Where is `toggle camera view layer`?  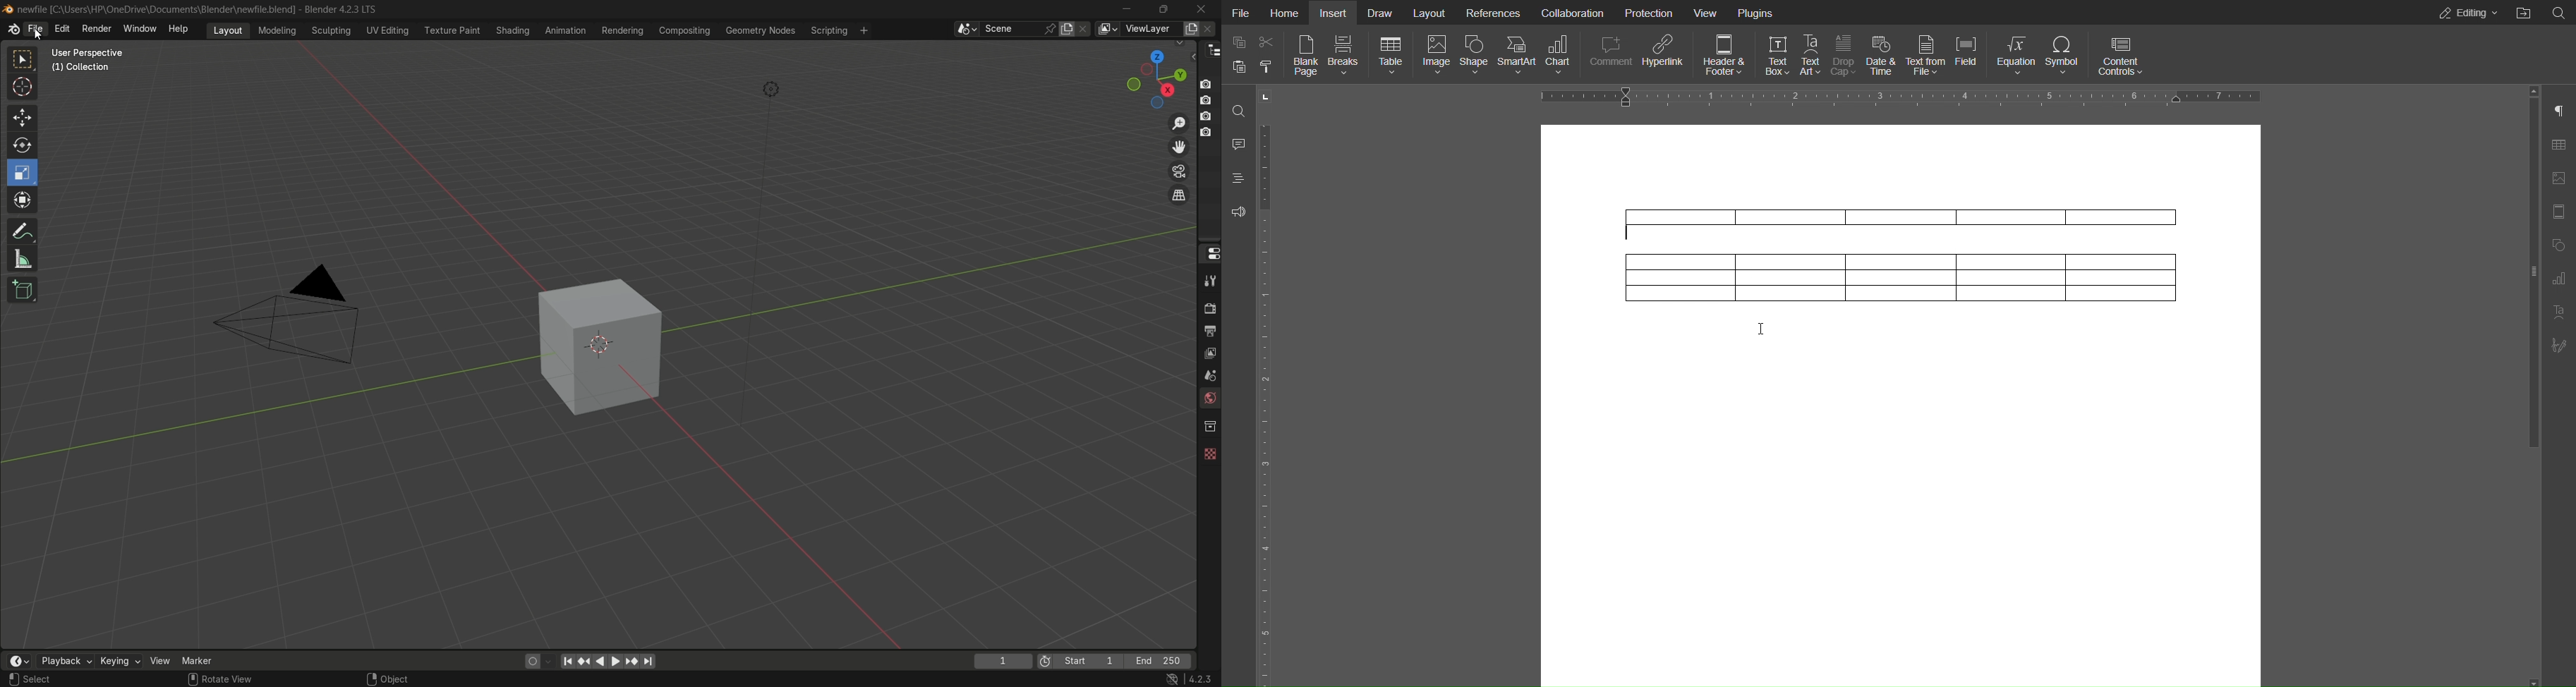
toggle camera view layer is located at coordinates (1179, 170).